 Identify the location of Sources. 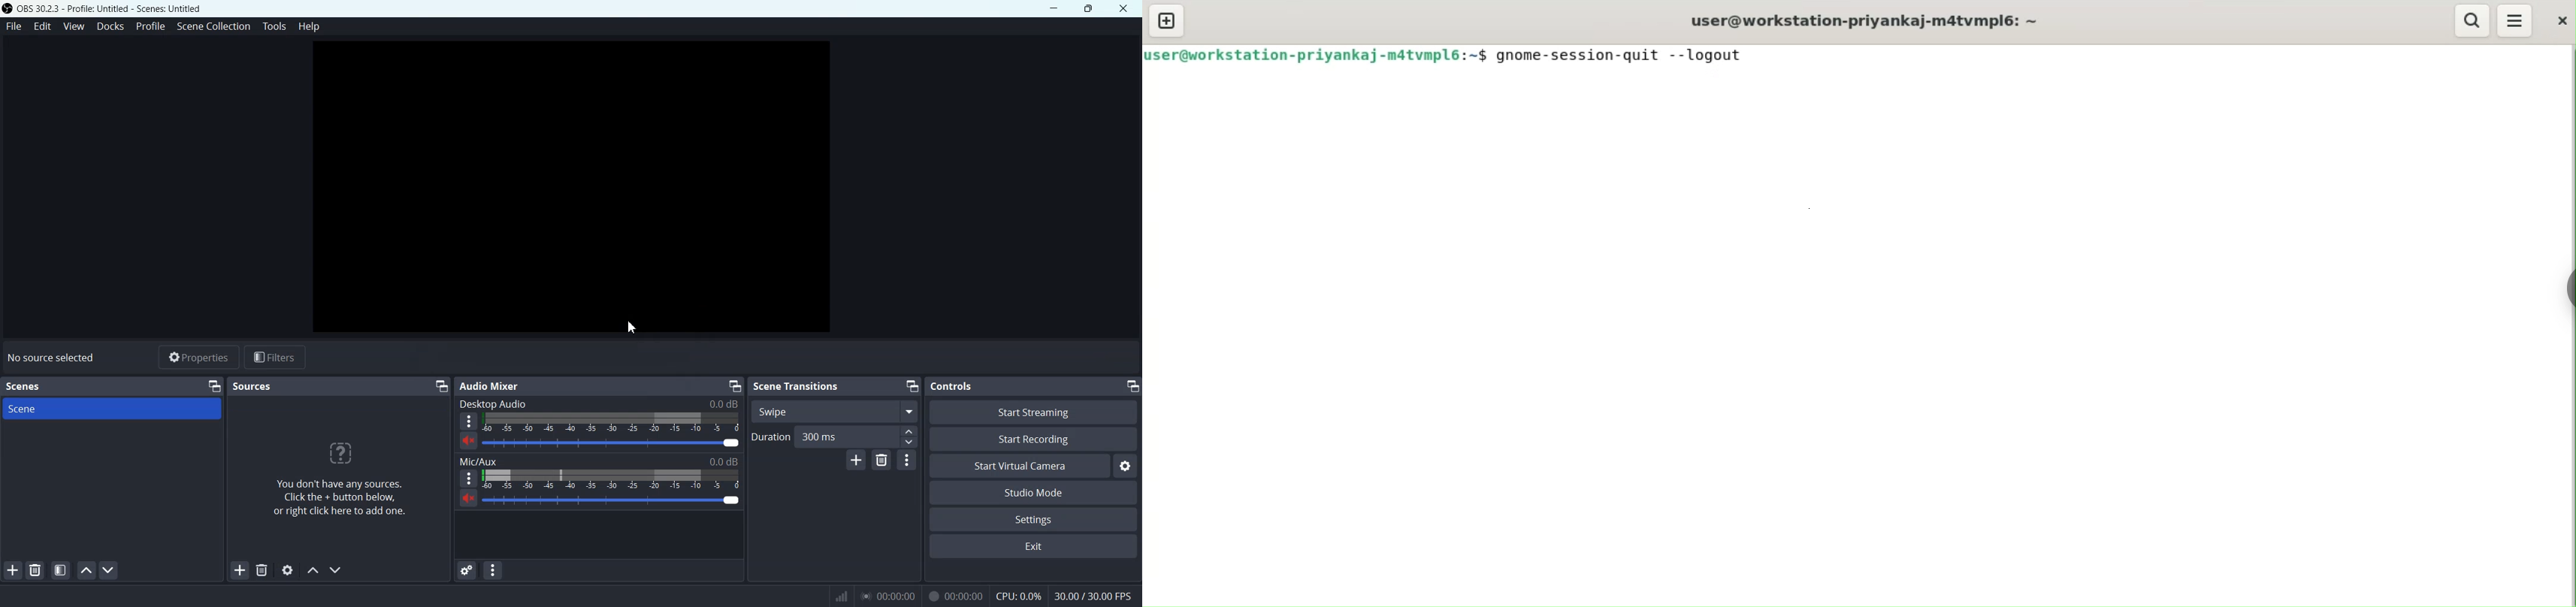
(254, 385).